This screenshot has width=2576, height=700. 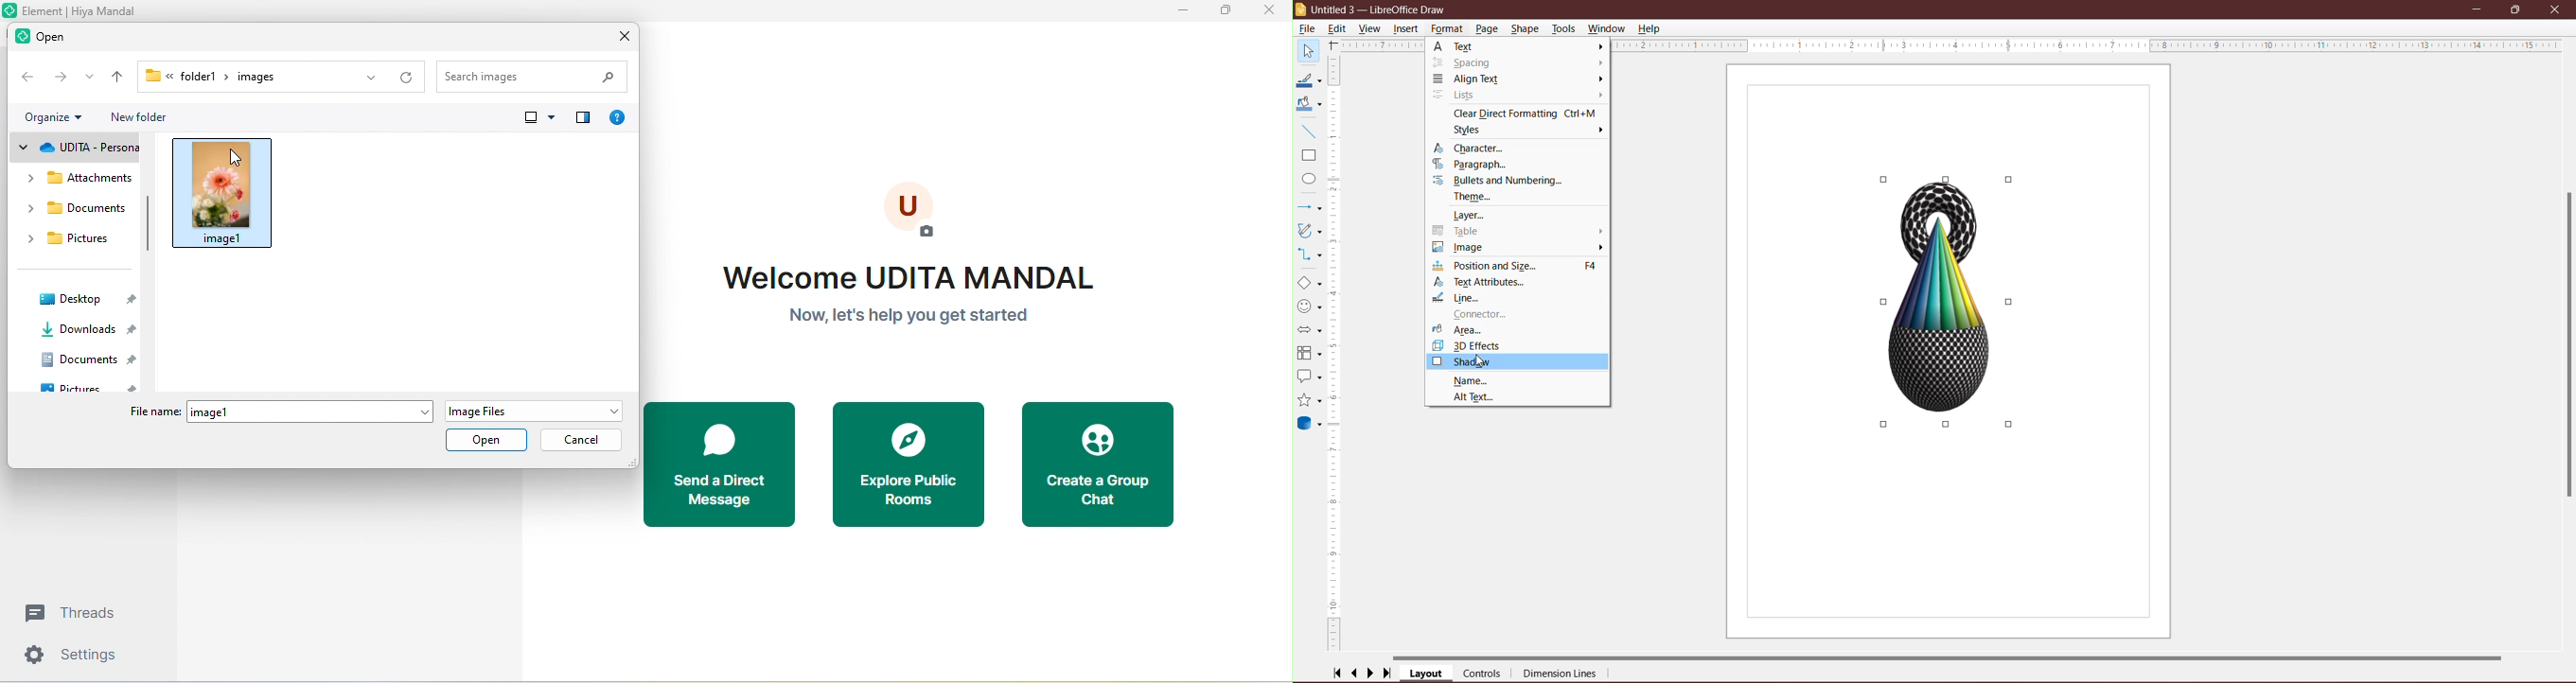 What do you see at coordinates (87, 388) in the screenshot?
I see `pictures` at bounding box center [87, 388].